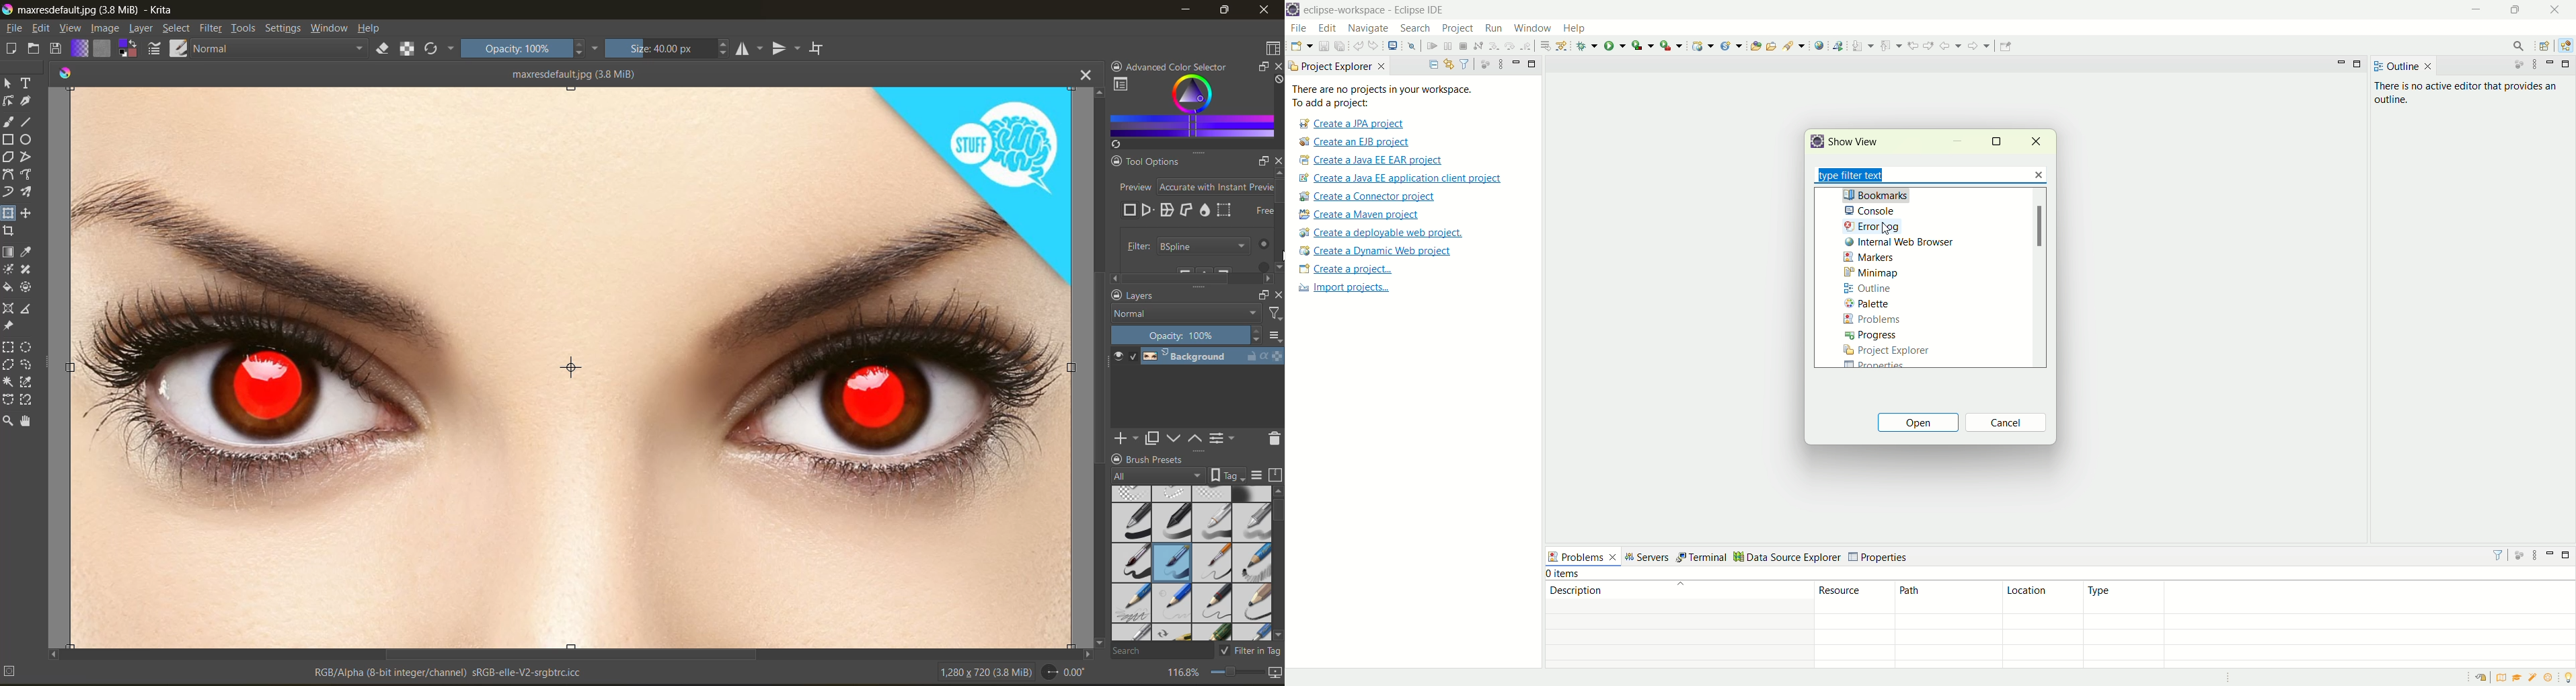  What do you see at coordinates (1755, 44) in the screenshot?
I see `open type` at bounding box center [1755, 44].